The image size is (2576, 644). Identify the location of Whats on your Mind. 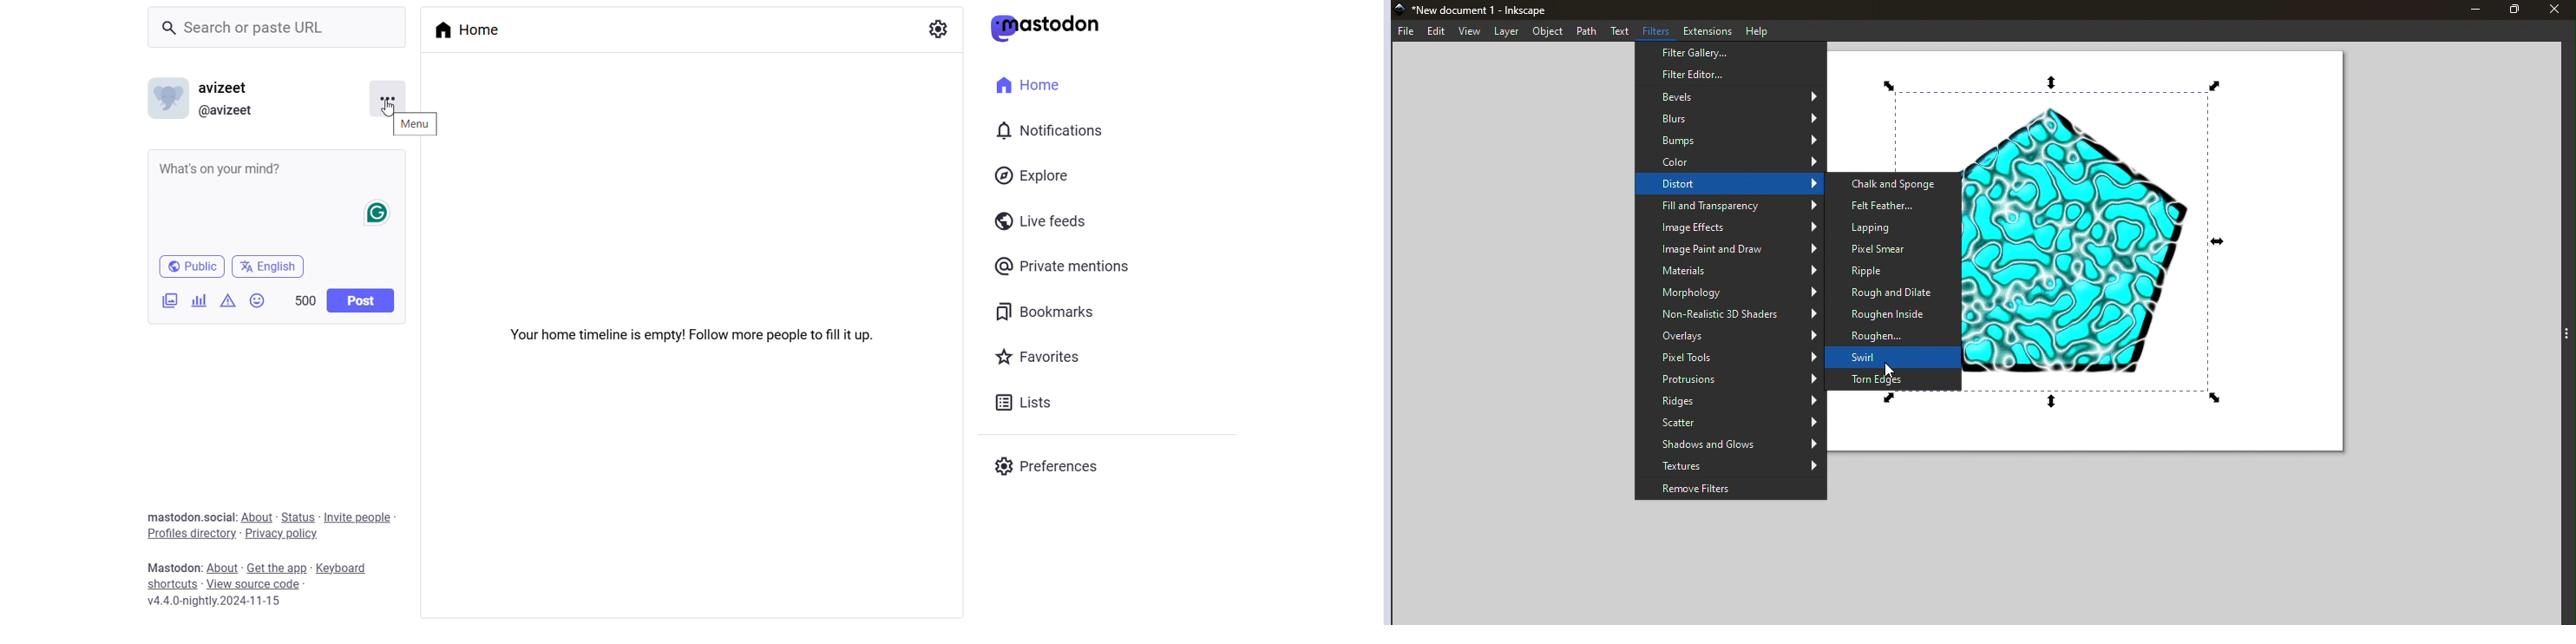
(254, 200).